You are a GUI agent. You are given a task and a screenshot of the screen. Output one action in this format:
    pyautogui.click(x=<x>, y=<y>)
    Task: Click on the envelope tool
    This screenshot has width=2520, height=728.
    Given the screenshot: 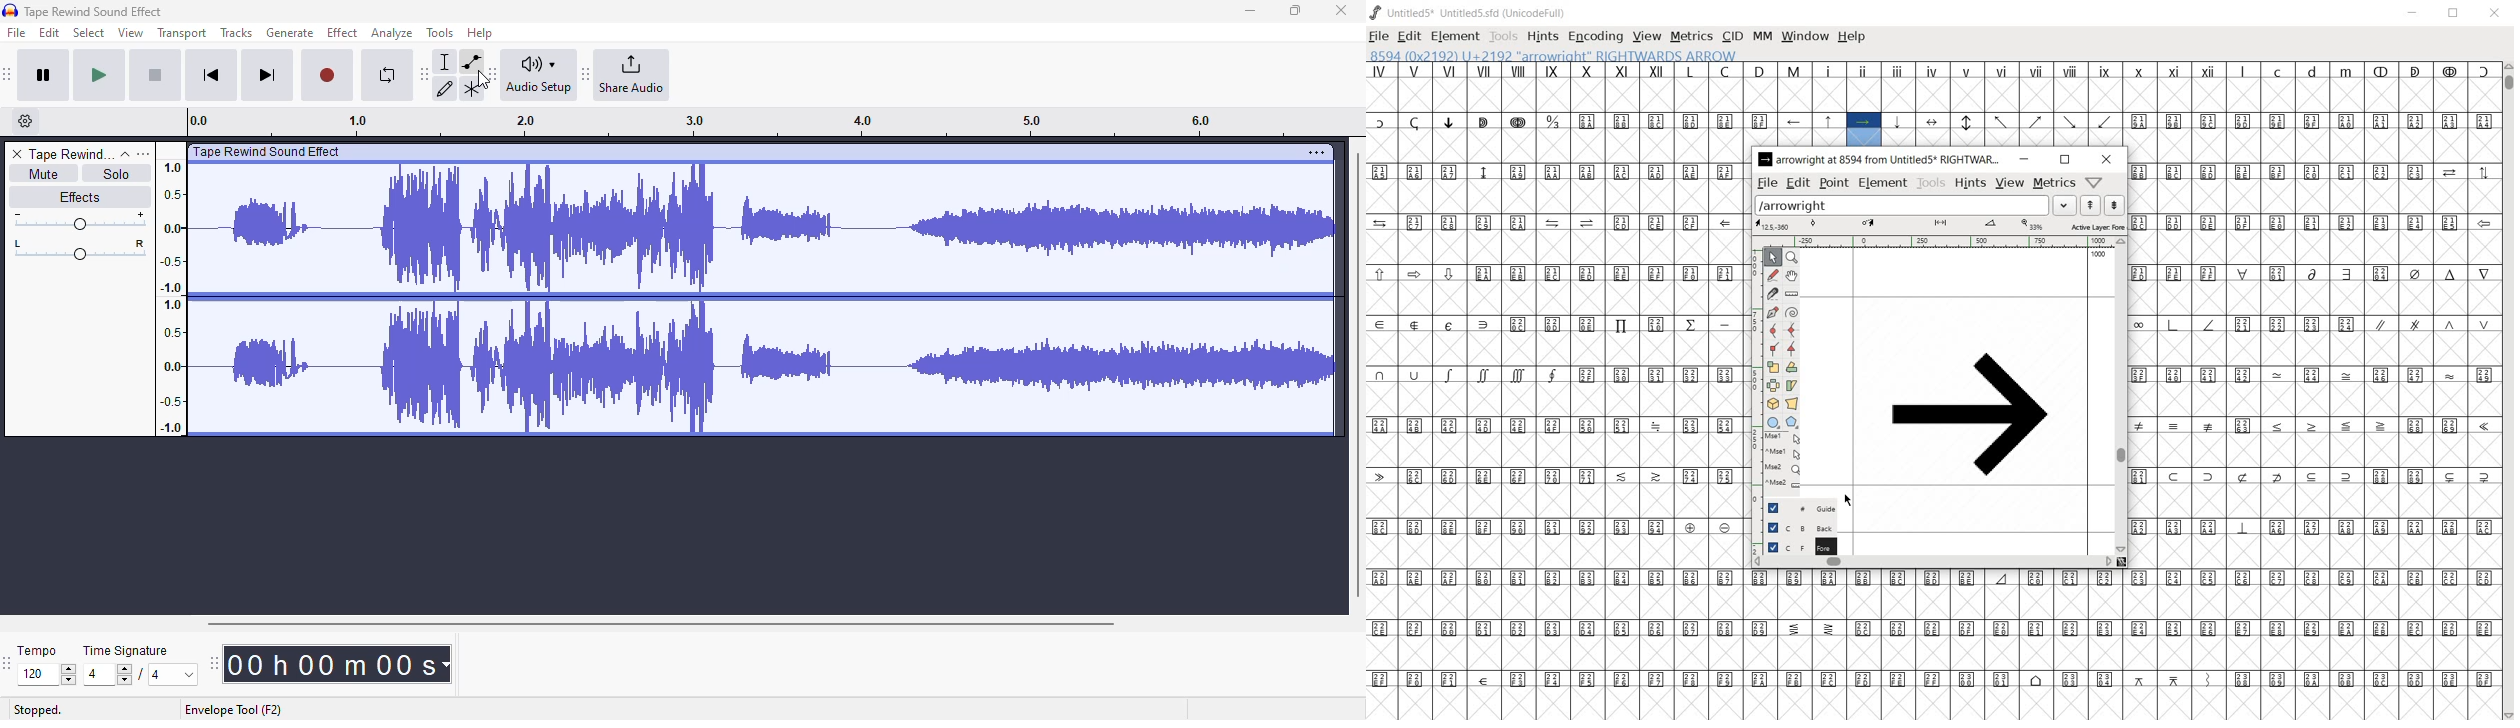 What is the action you would take?
    pyautogui.click(x=471, y=61)
    